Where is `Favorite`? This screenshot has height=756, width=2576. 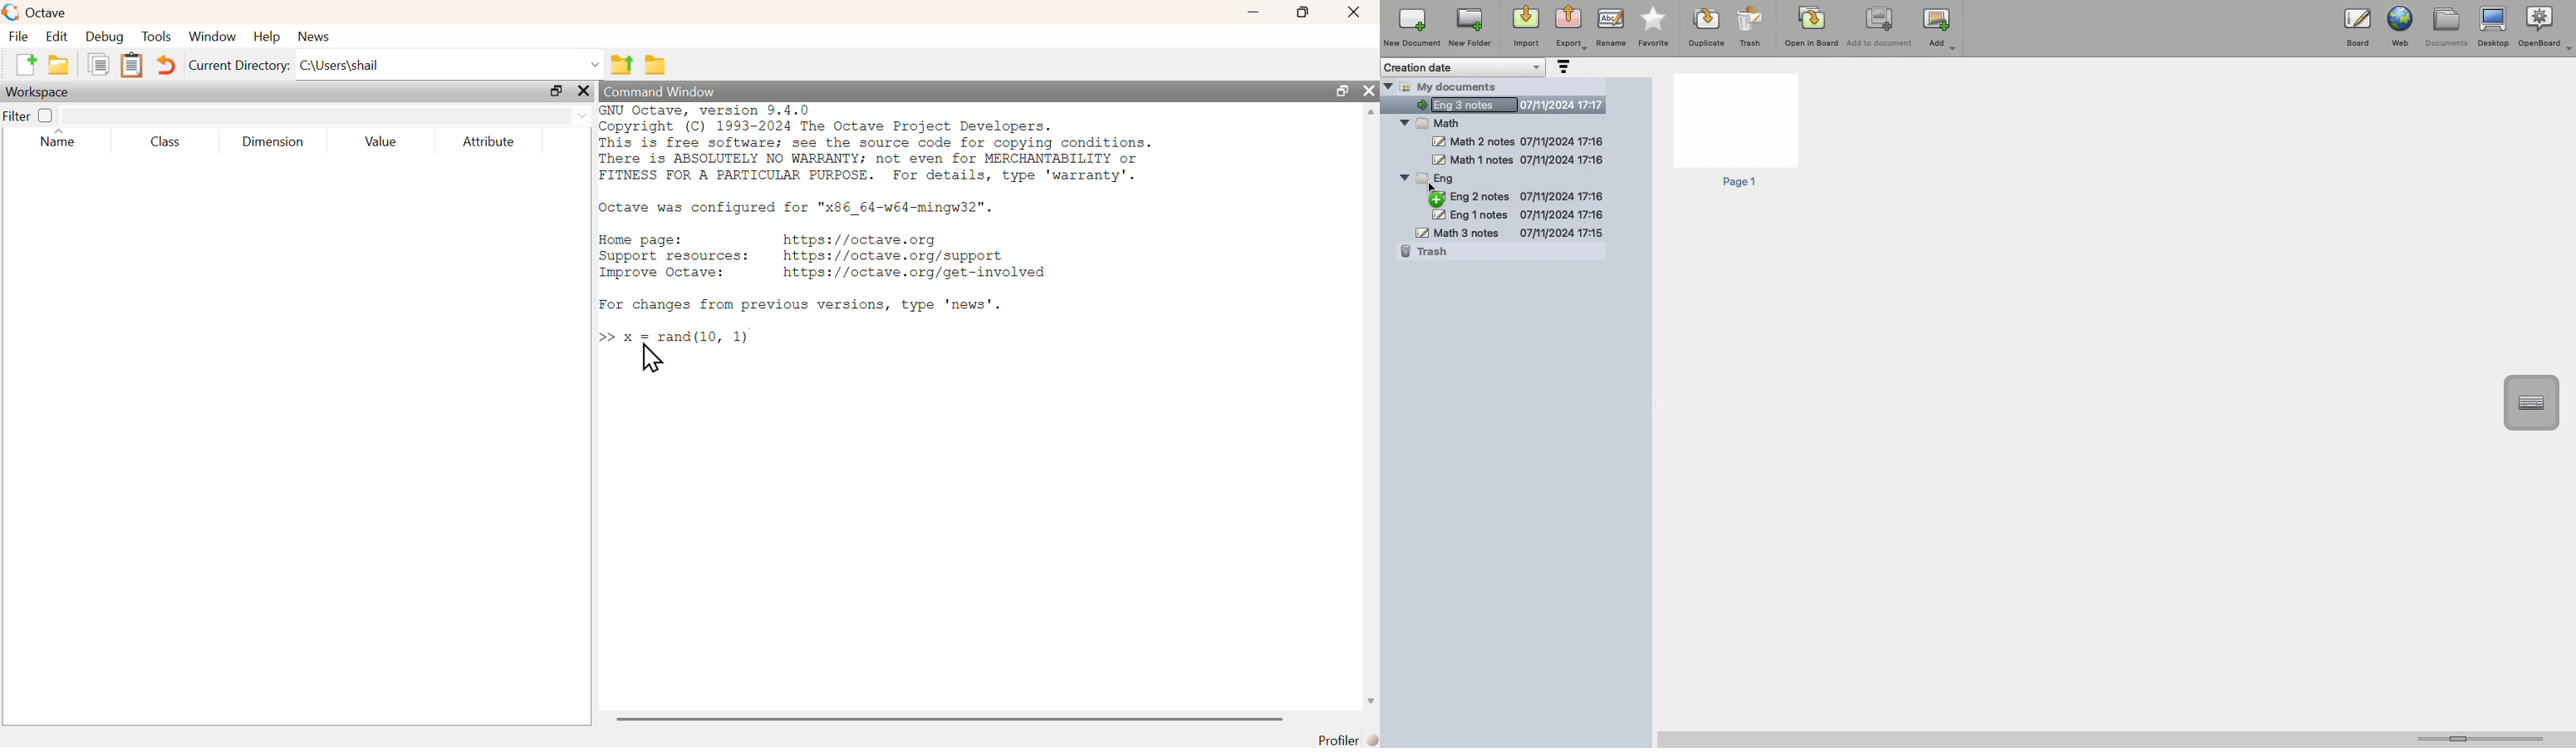
Favorite is located at coordinates (1654, 27).